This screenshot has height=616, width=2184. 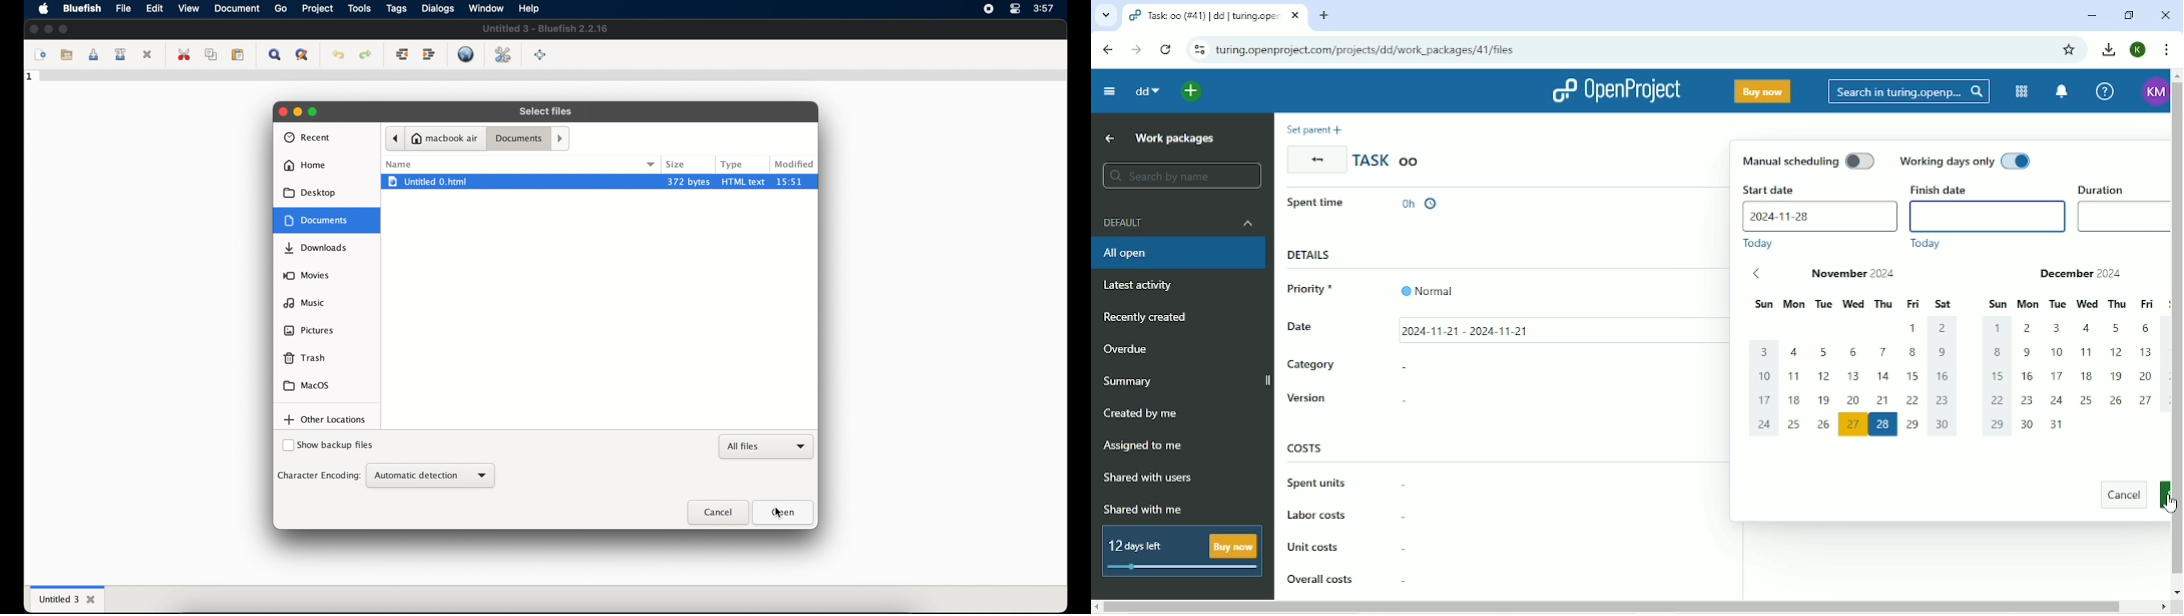 I want to click on cursor, so click(x=784, y=513).